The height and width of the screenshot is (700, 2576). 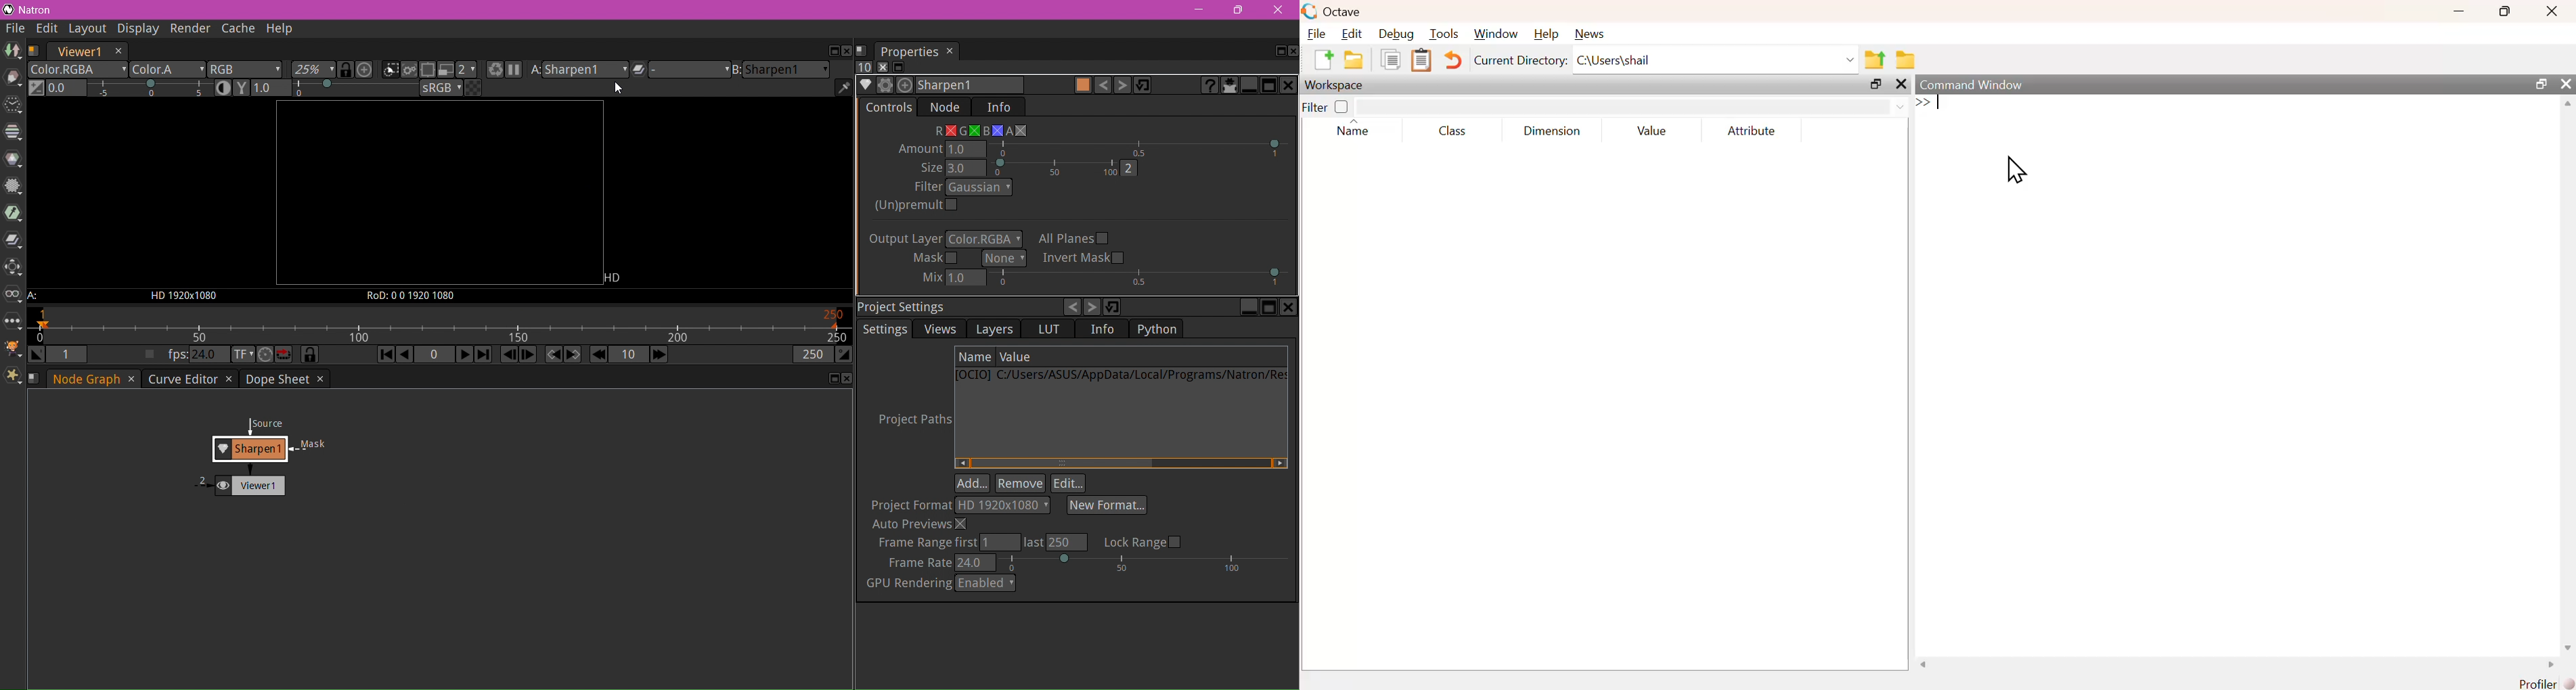 I want to click on When unchecked, the playback frame rte is automaticaly set from the Viewer A input, so click(x=150, y=355).